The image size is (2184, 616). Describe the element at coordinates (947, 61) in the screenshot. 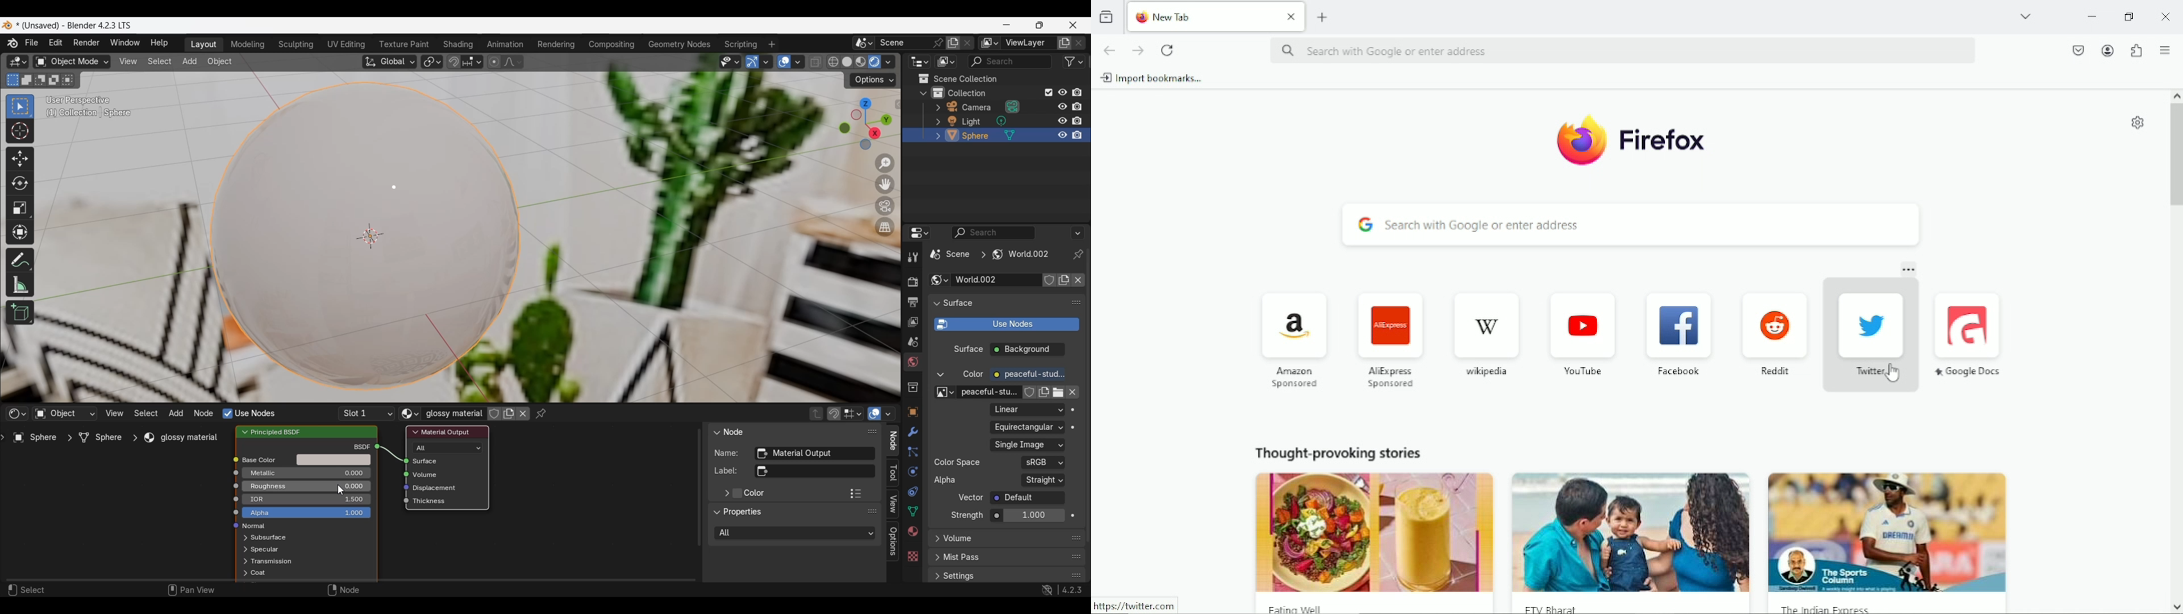

I see `Display mode` at that location.